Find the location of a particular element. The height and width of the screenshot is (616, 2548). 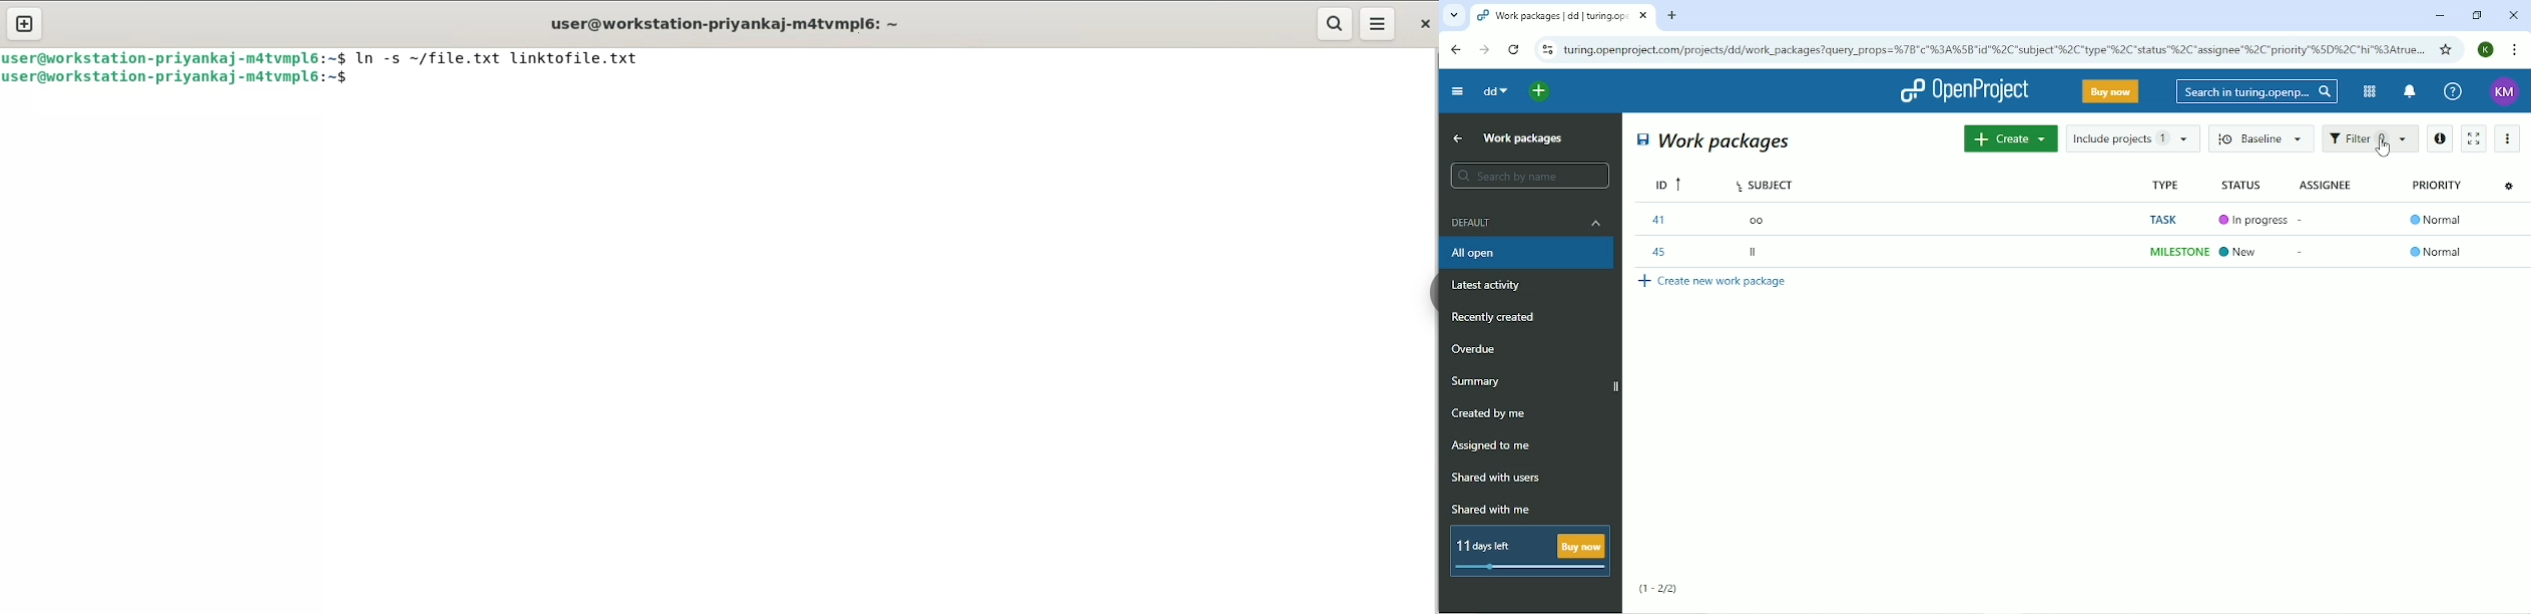

New tab is located at coordinates (1672, 16).